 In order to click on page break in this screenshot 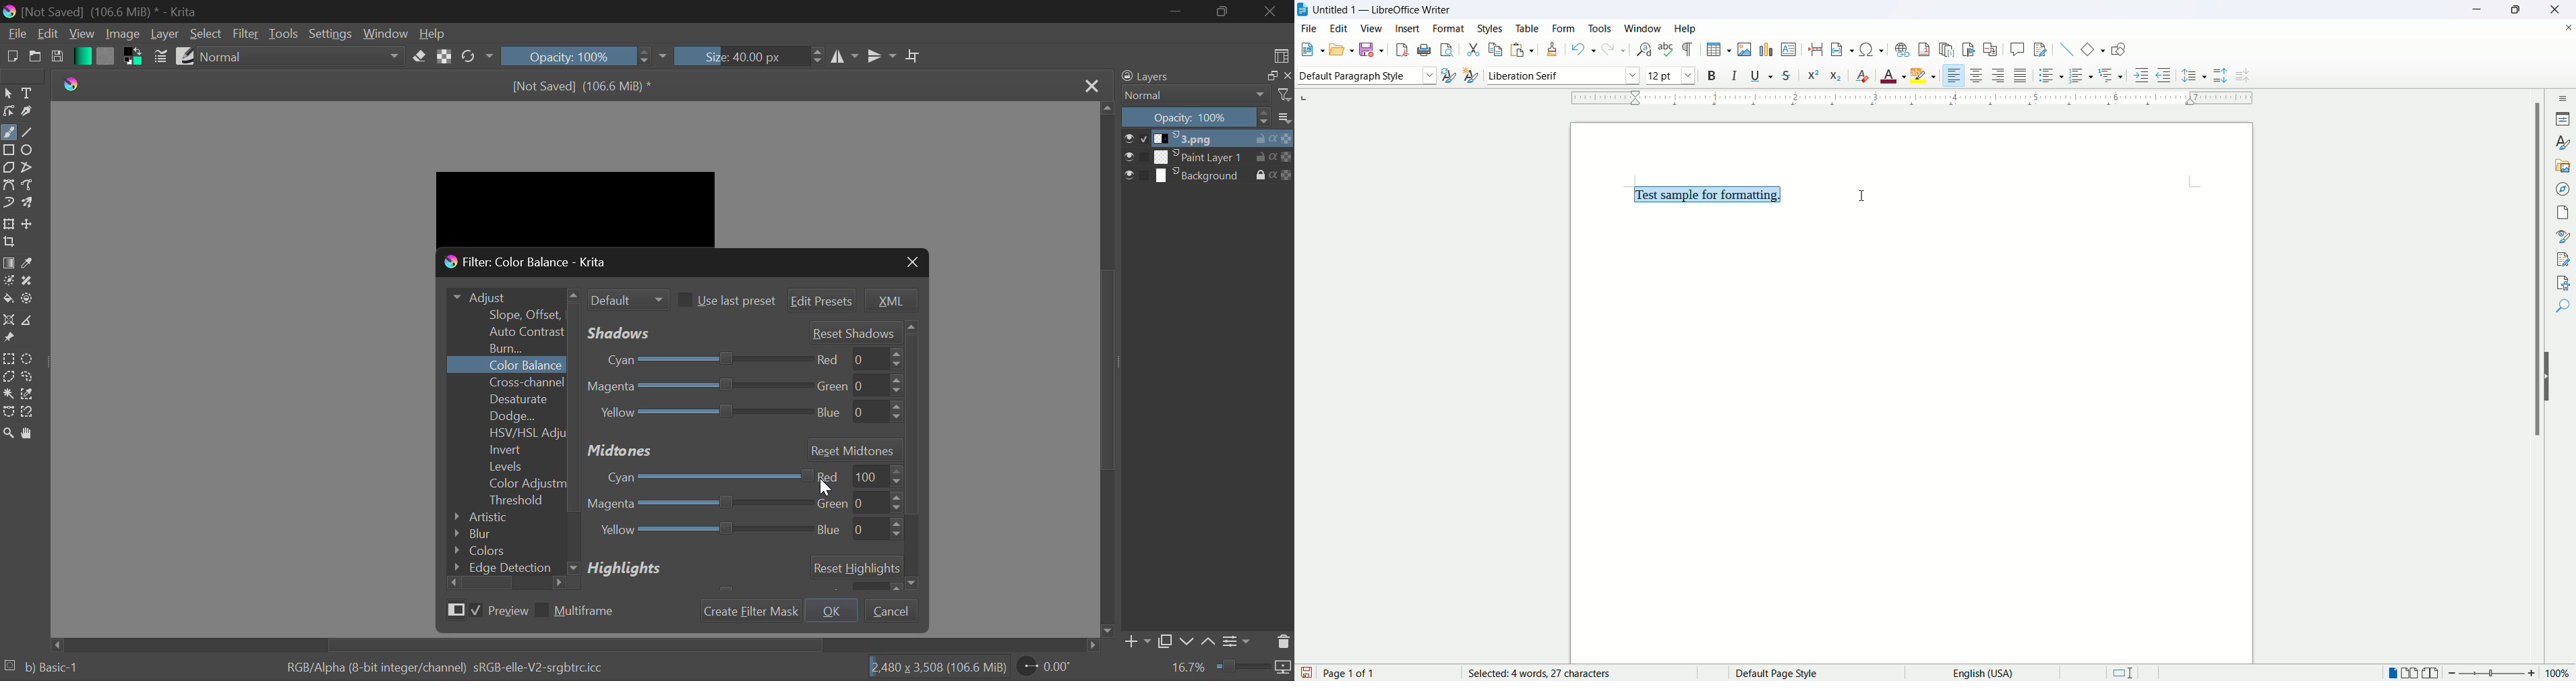, I will do `click(1816, 47)`.